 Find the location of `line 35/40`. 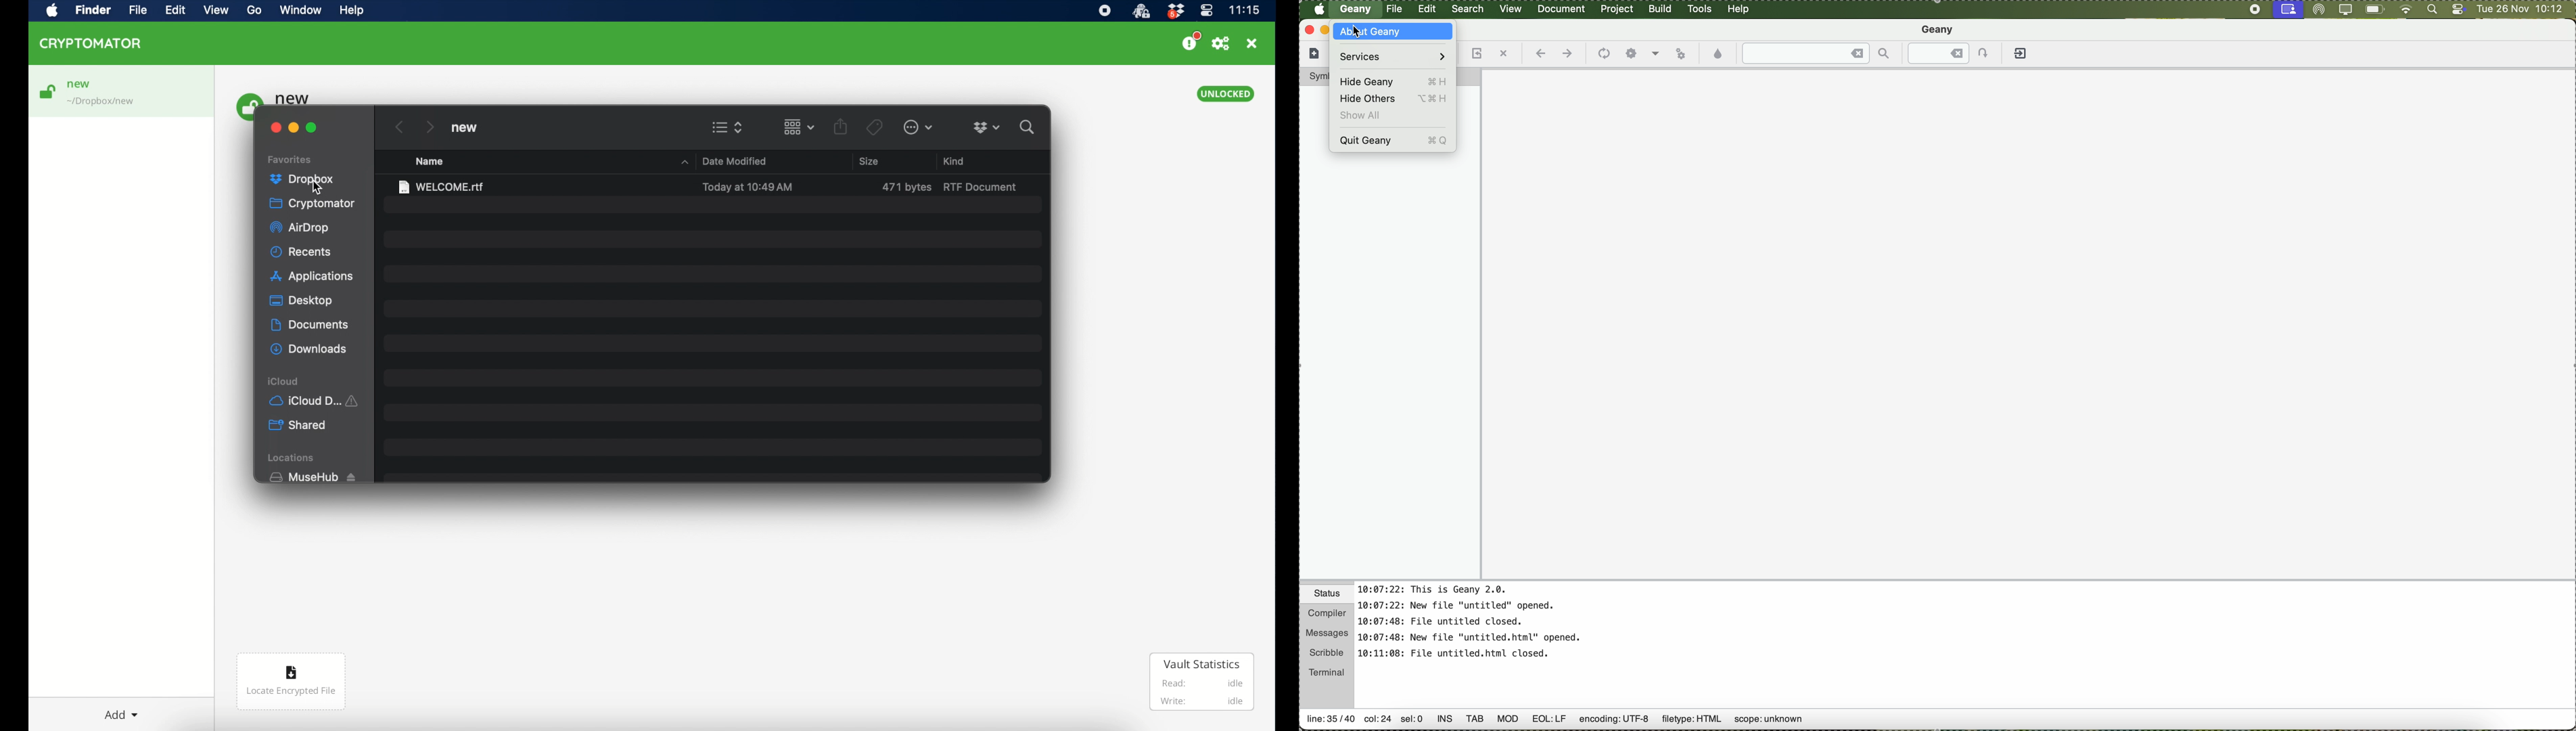

line 35/40 is located at coordinates (1330, 721).